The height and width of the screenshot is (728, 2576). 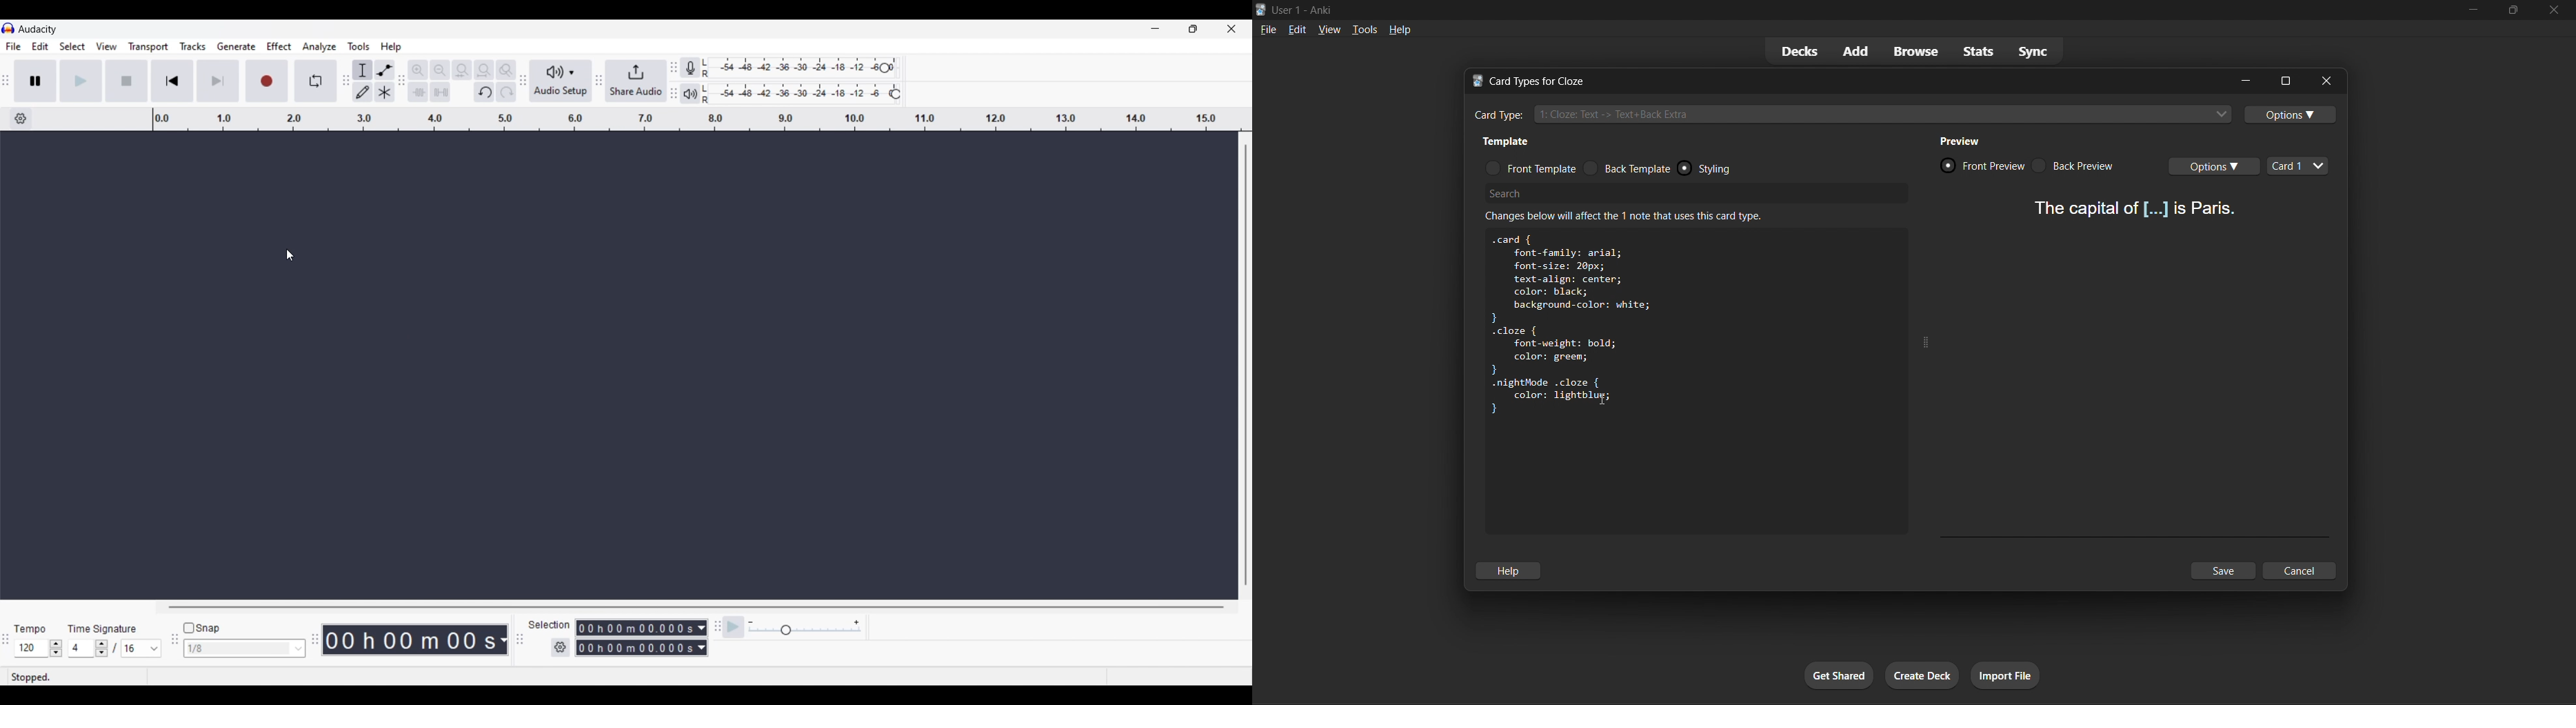 I want to click on Enable looping, so click(x=316, y=81).